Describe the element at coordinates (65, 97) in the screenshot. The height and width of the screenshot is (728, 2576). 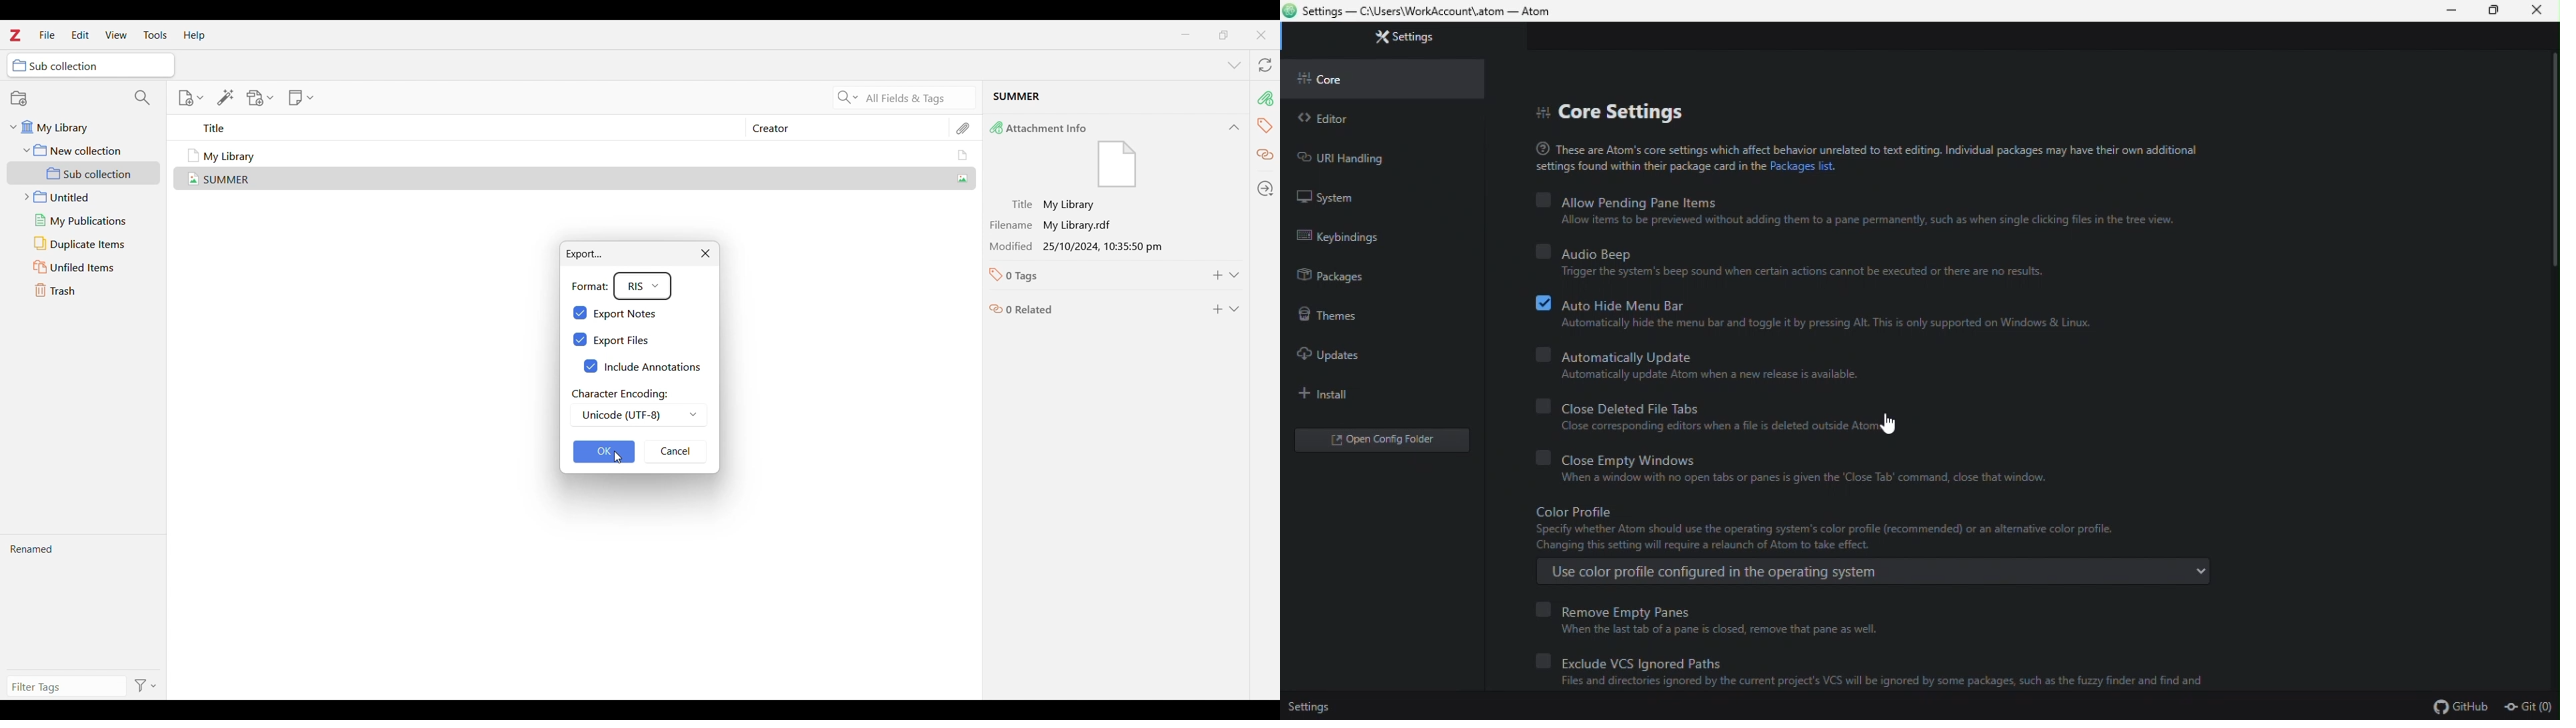
I see `New collection` at that location.